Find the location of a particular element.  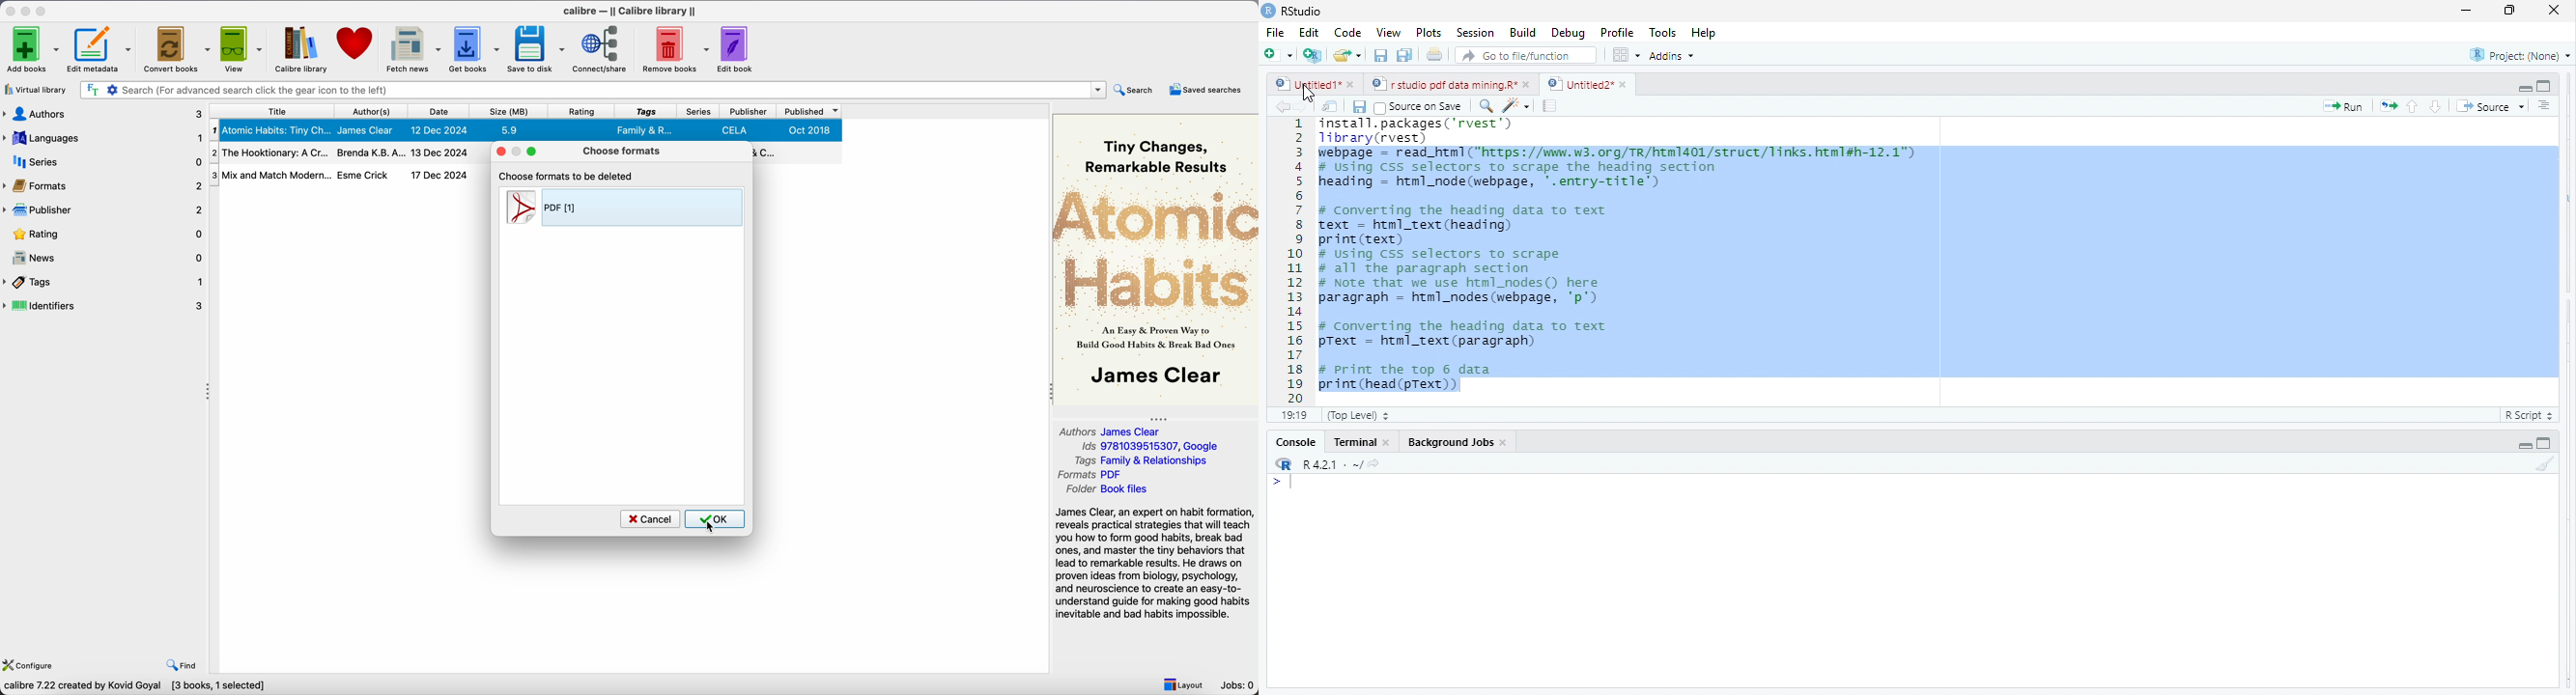

Calibre 7.22 created by Kovid Goyal [3 books, 1 selected] is located at coordinates (135, 689).